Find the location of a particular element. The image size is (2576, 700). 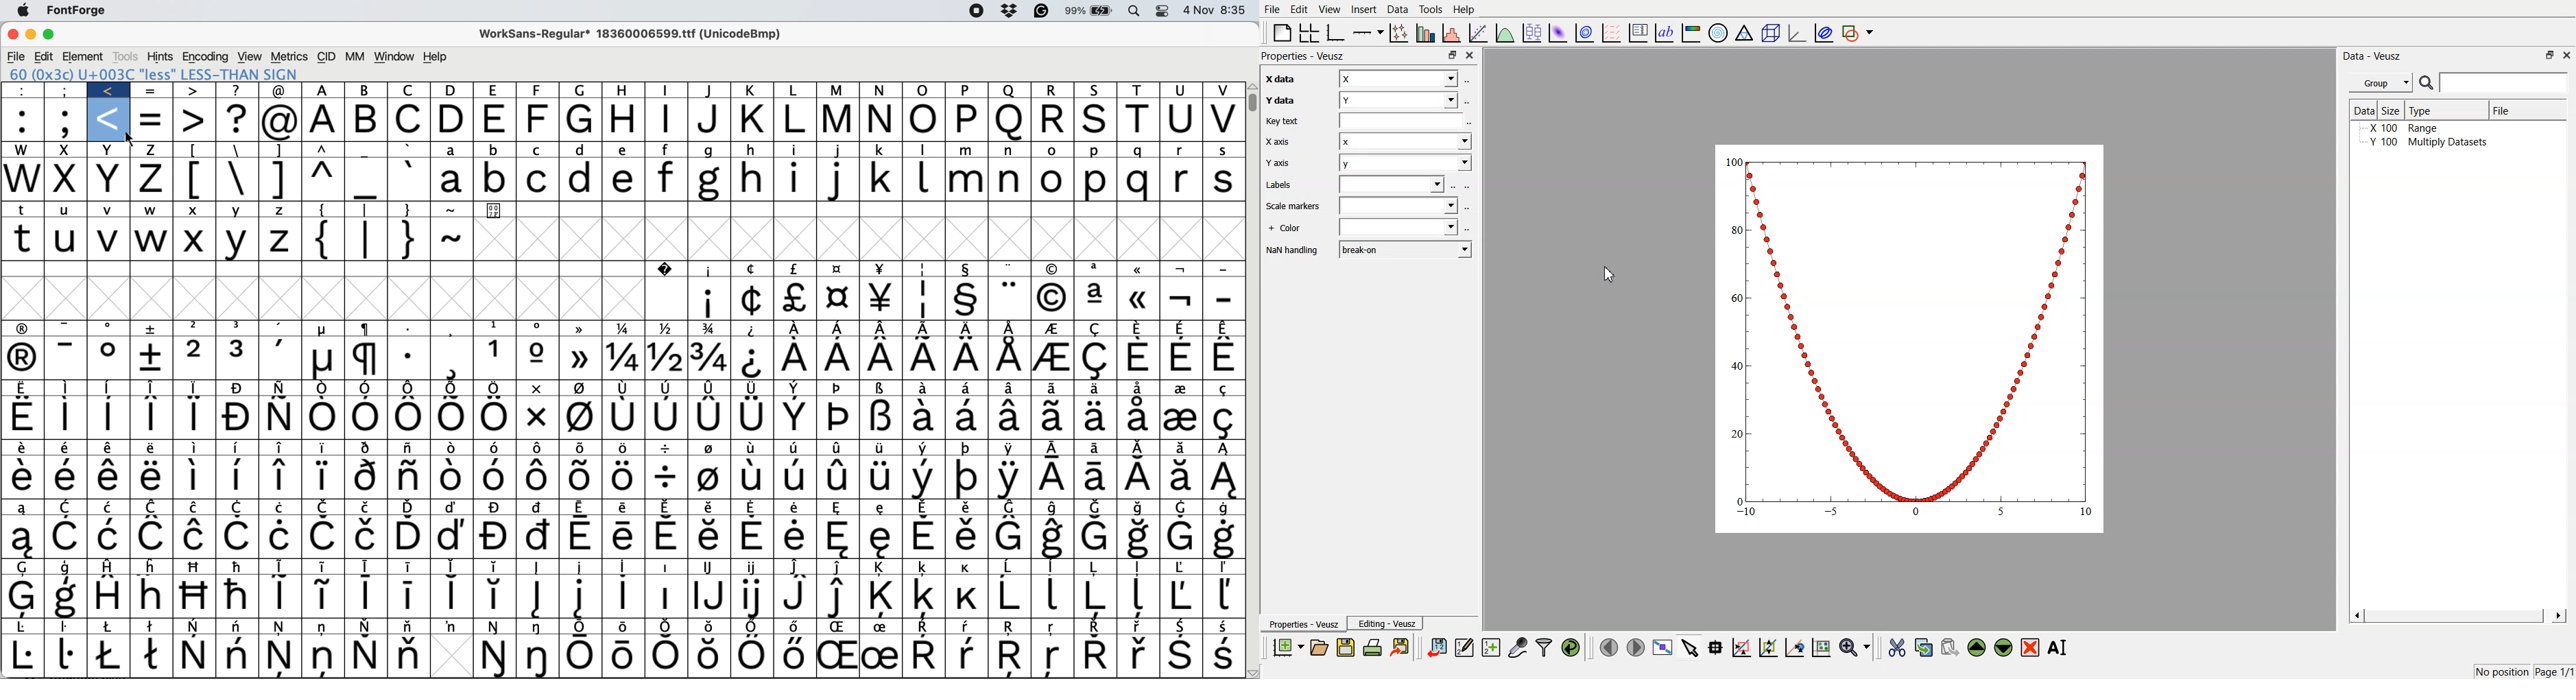

Symbol is located at coordinates (109, 329).